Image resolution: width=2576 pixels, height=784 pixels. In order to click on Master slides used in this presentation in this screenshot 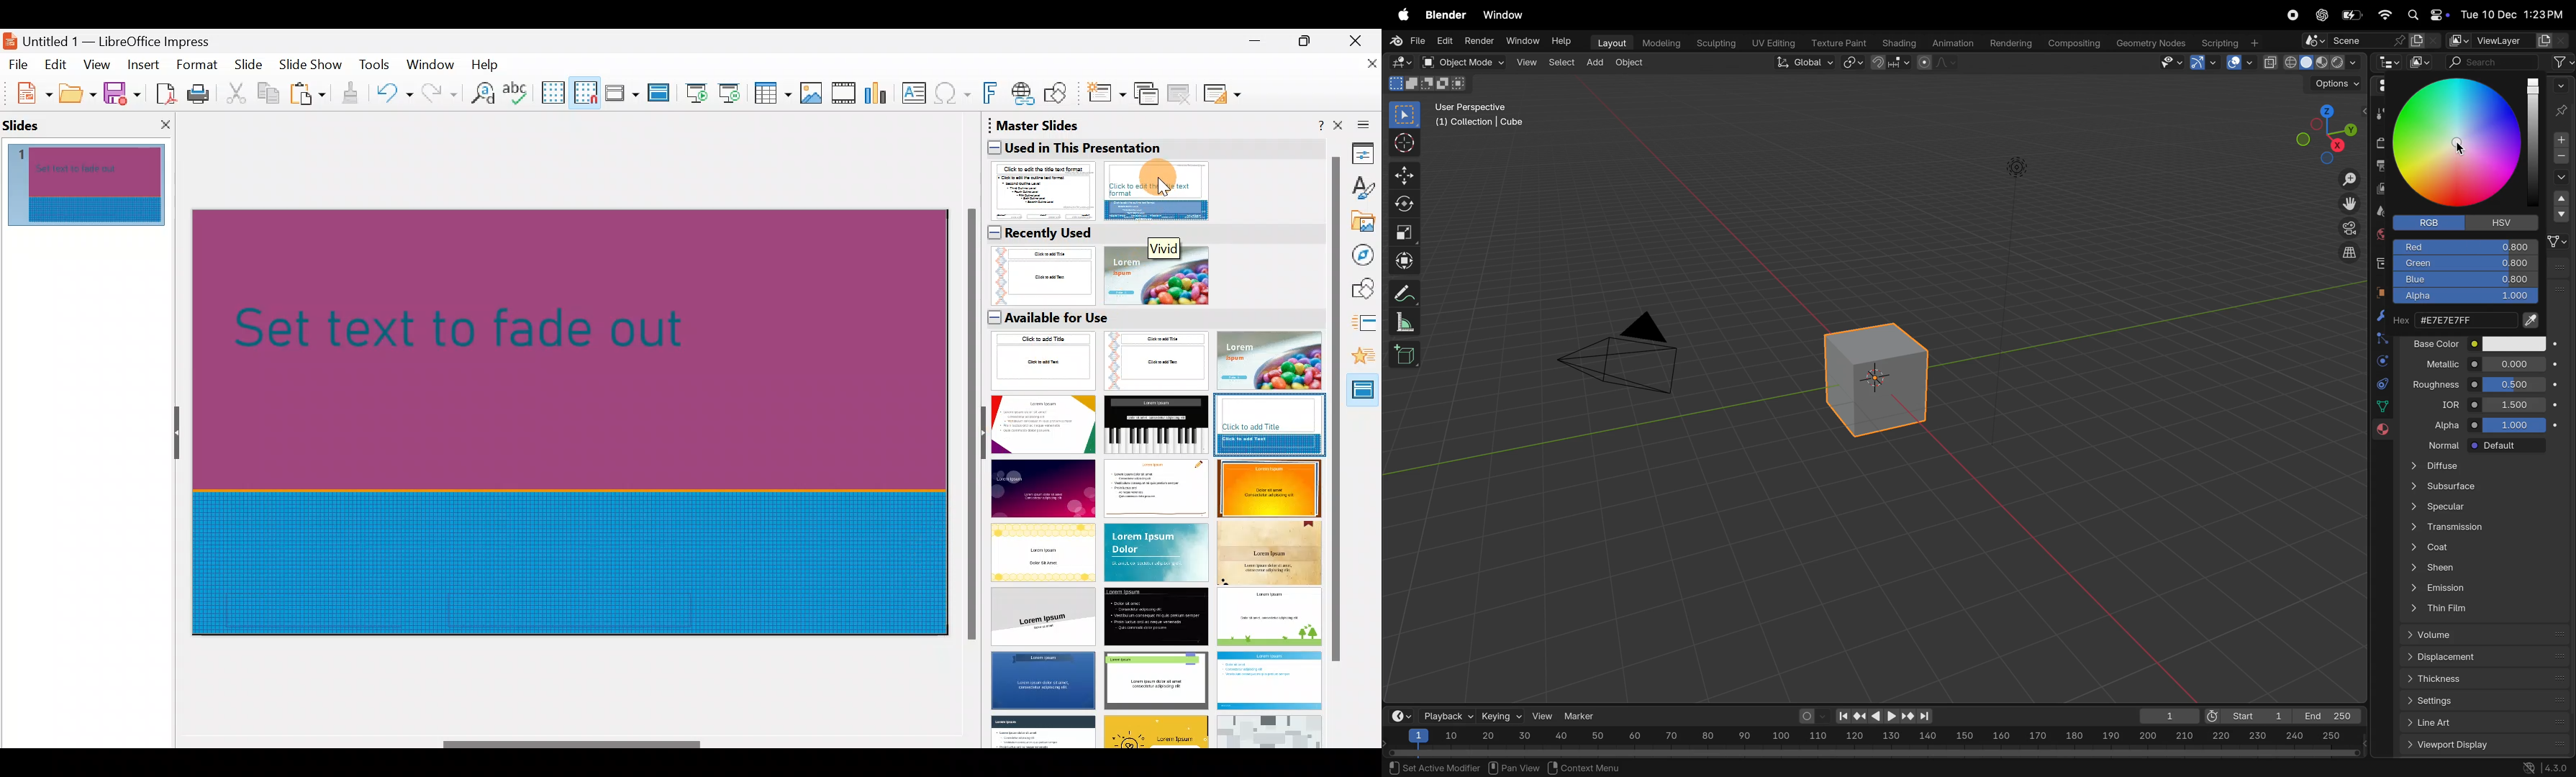, I will do `click(1151, 169)`.